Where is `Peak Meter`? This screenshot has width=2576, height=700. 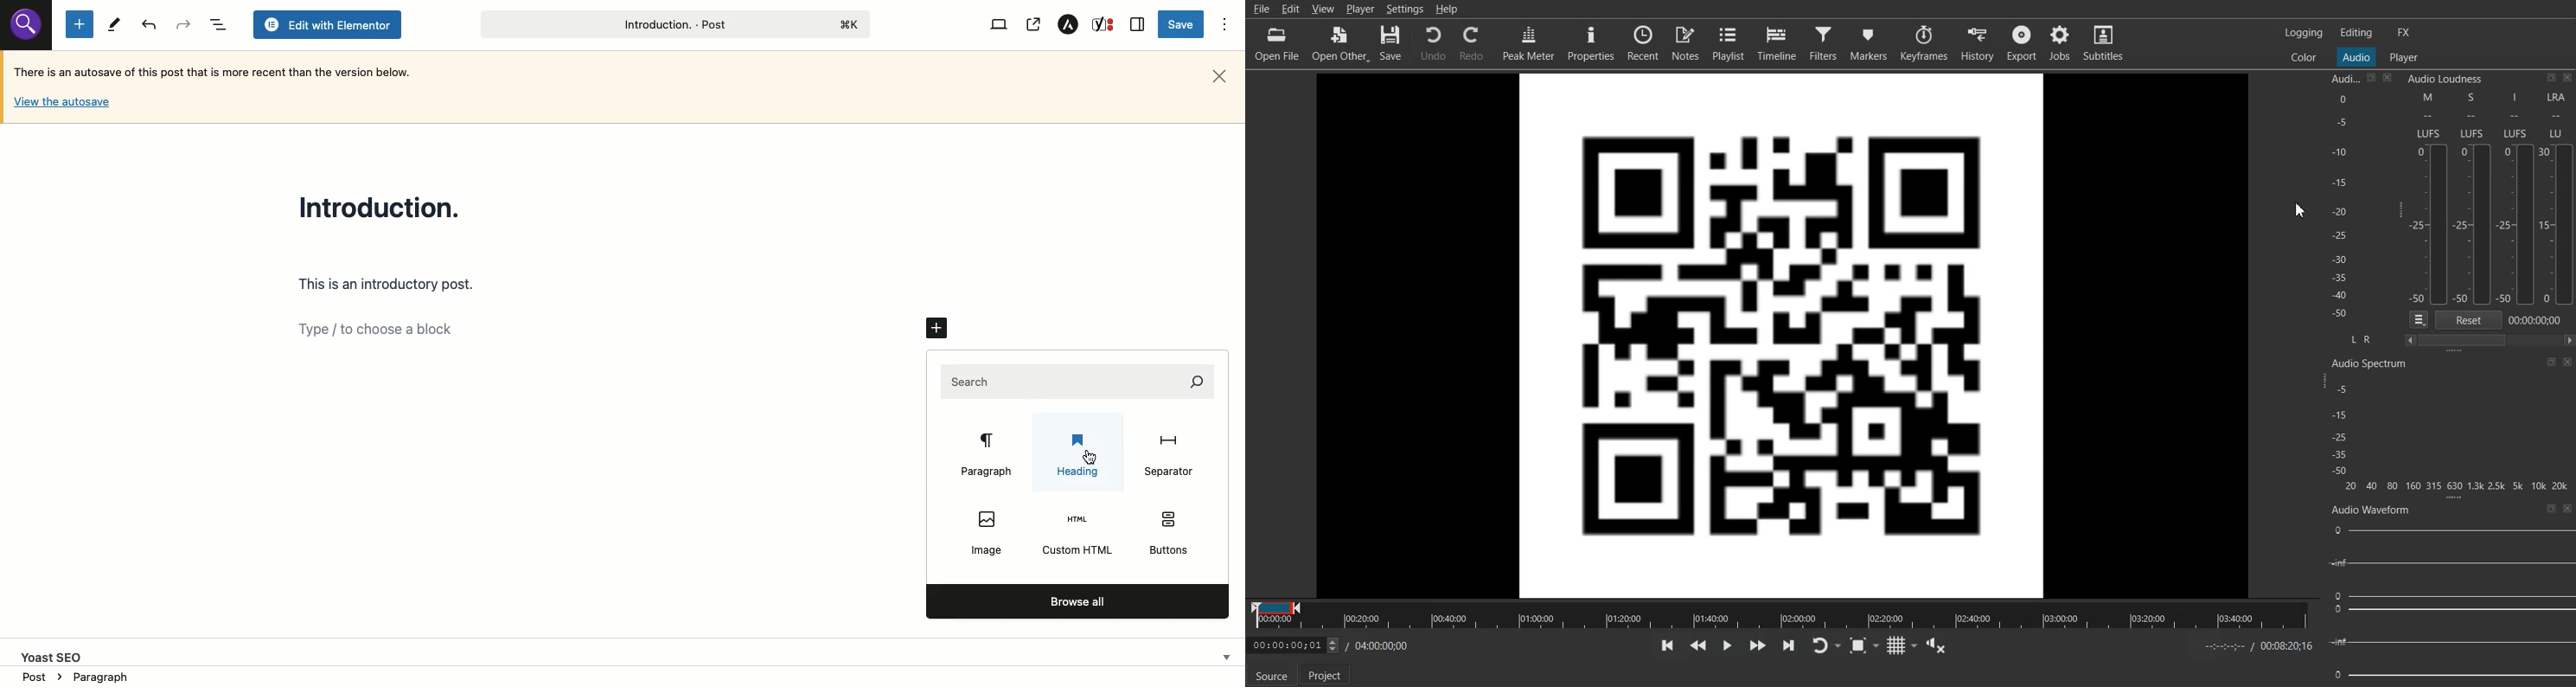 Peak Meter is located at coordinates (1529, 43).